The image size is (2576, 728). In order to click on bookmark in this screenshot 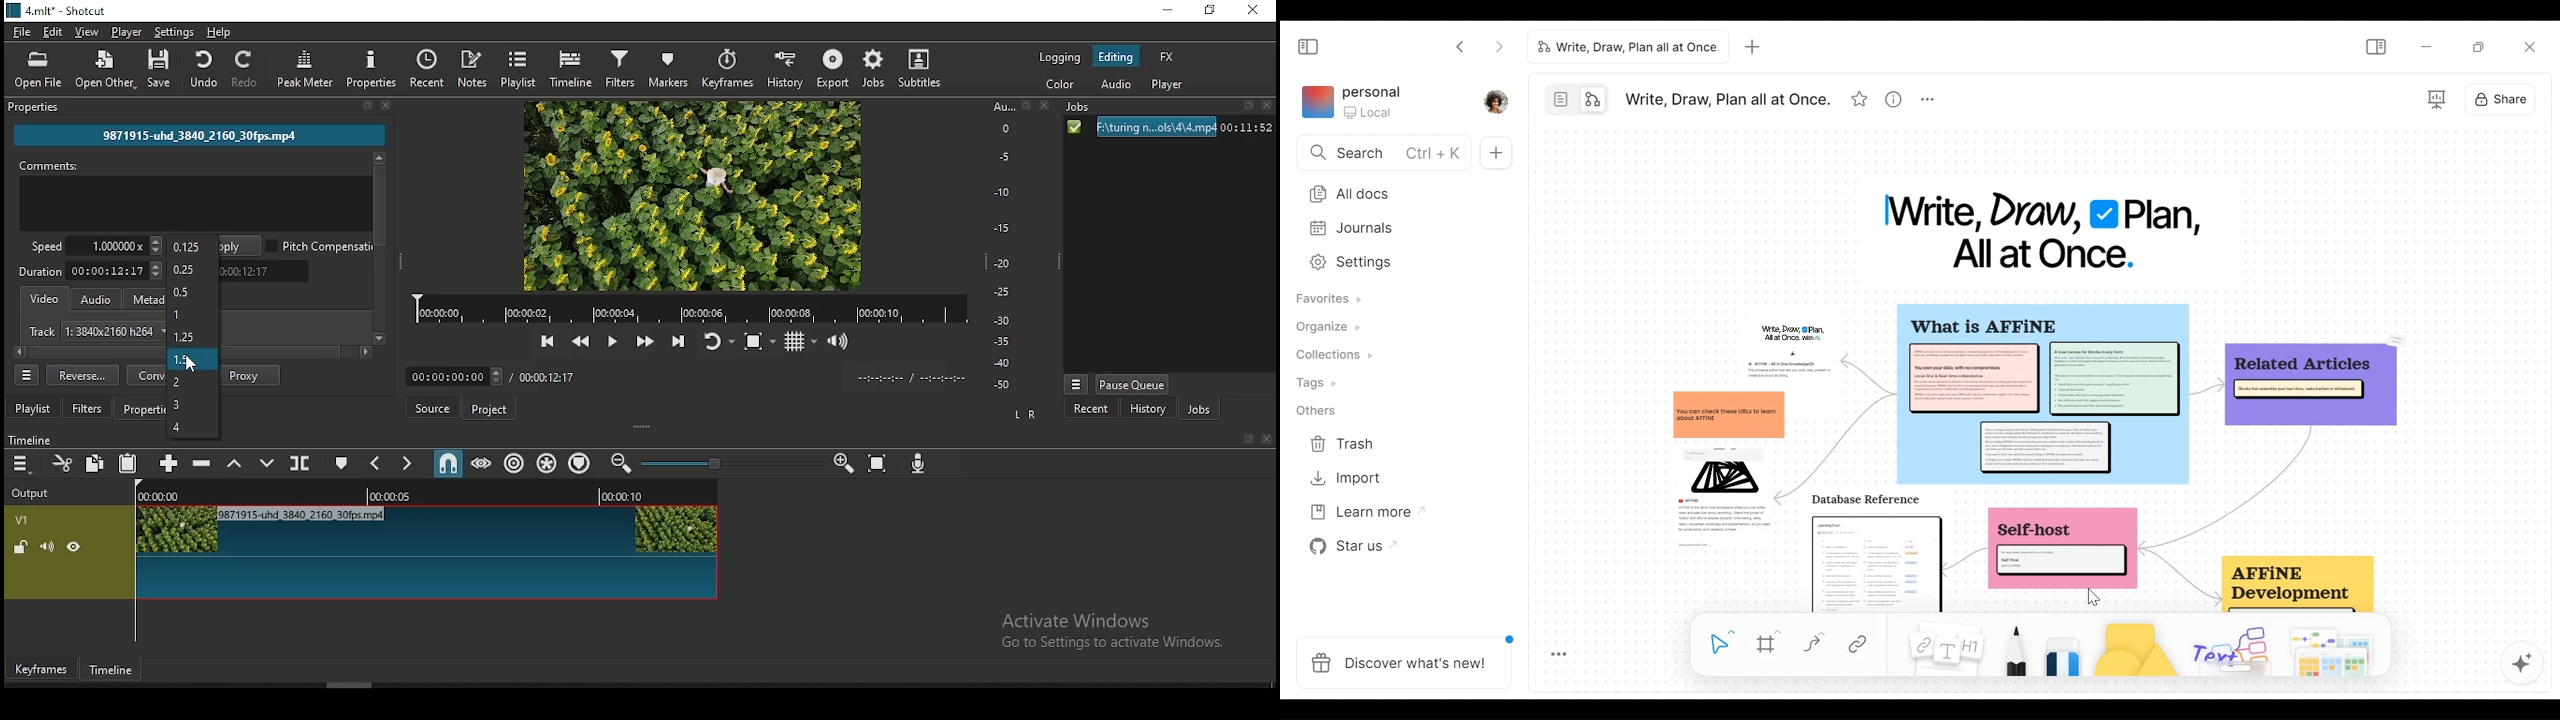, I will do `click(366, 106)`.